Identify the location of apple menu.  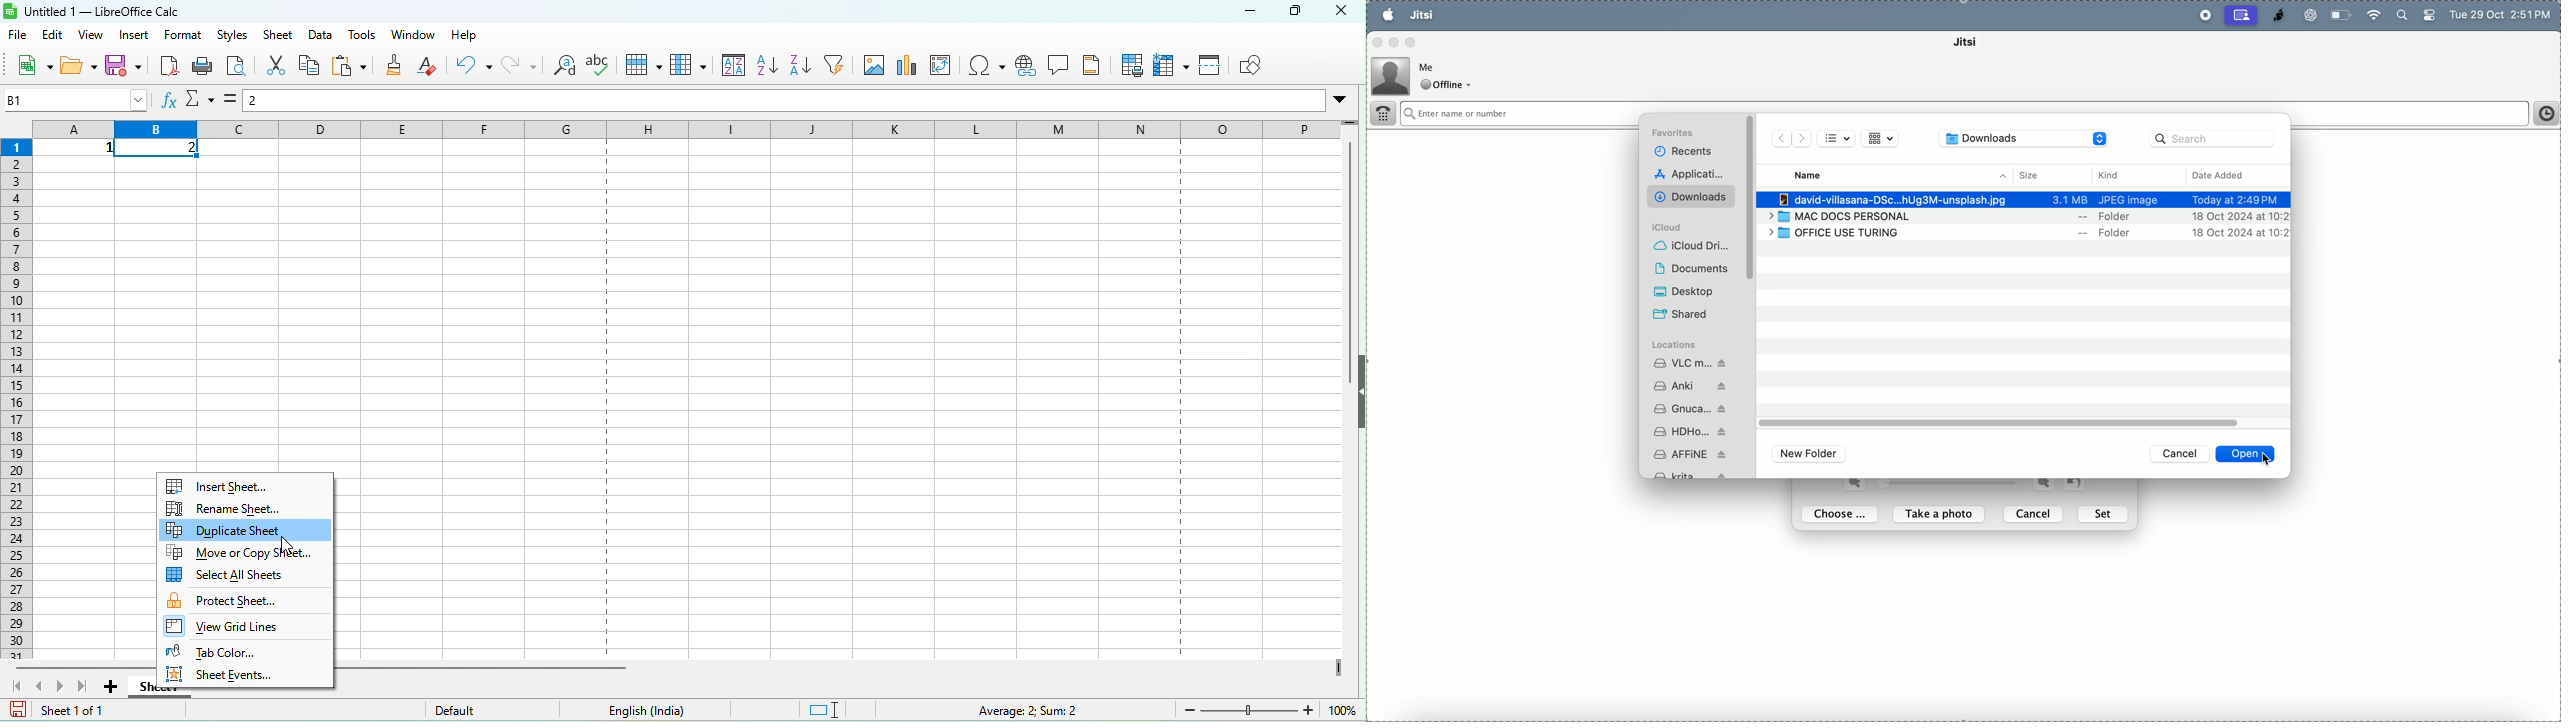
(1388, 14).